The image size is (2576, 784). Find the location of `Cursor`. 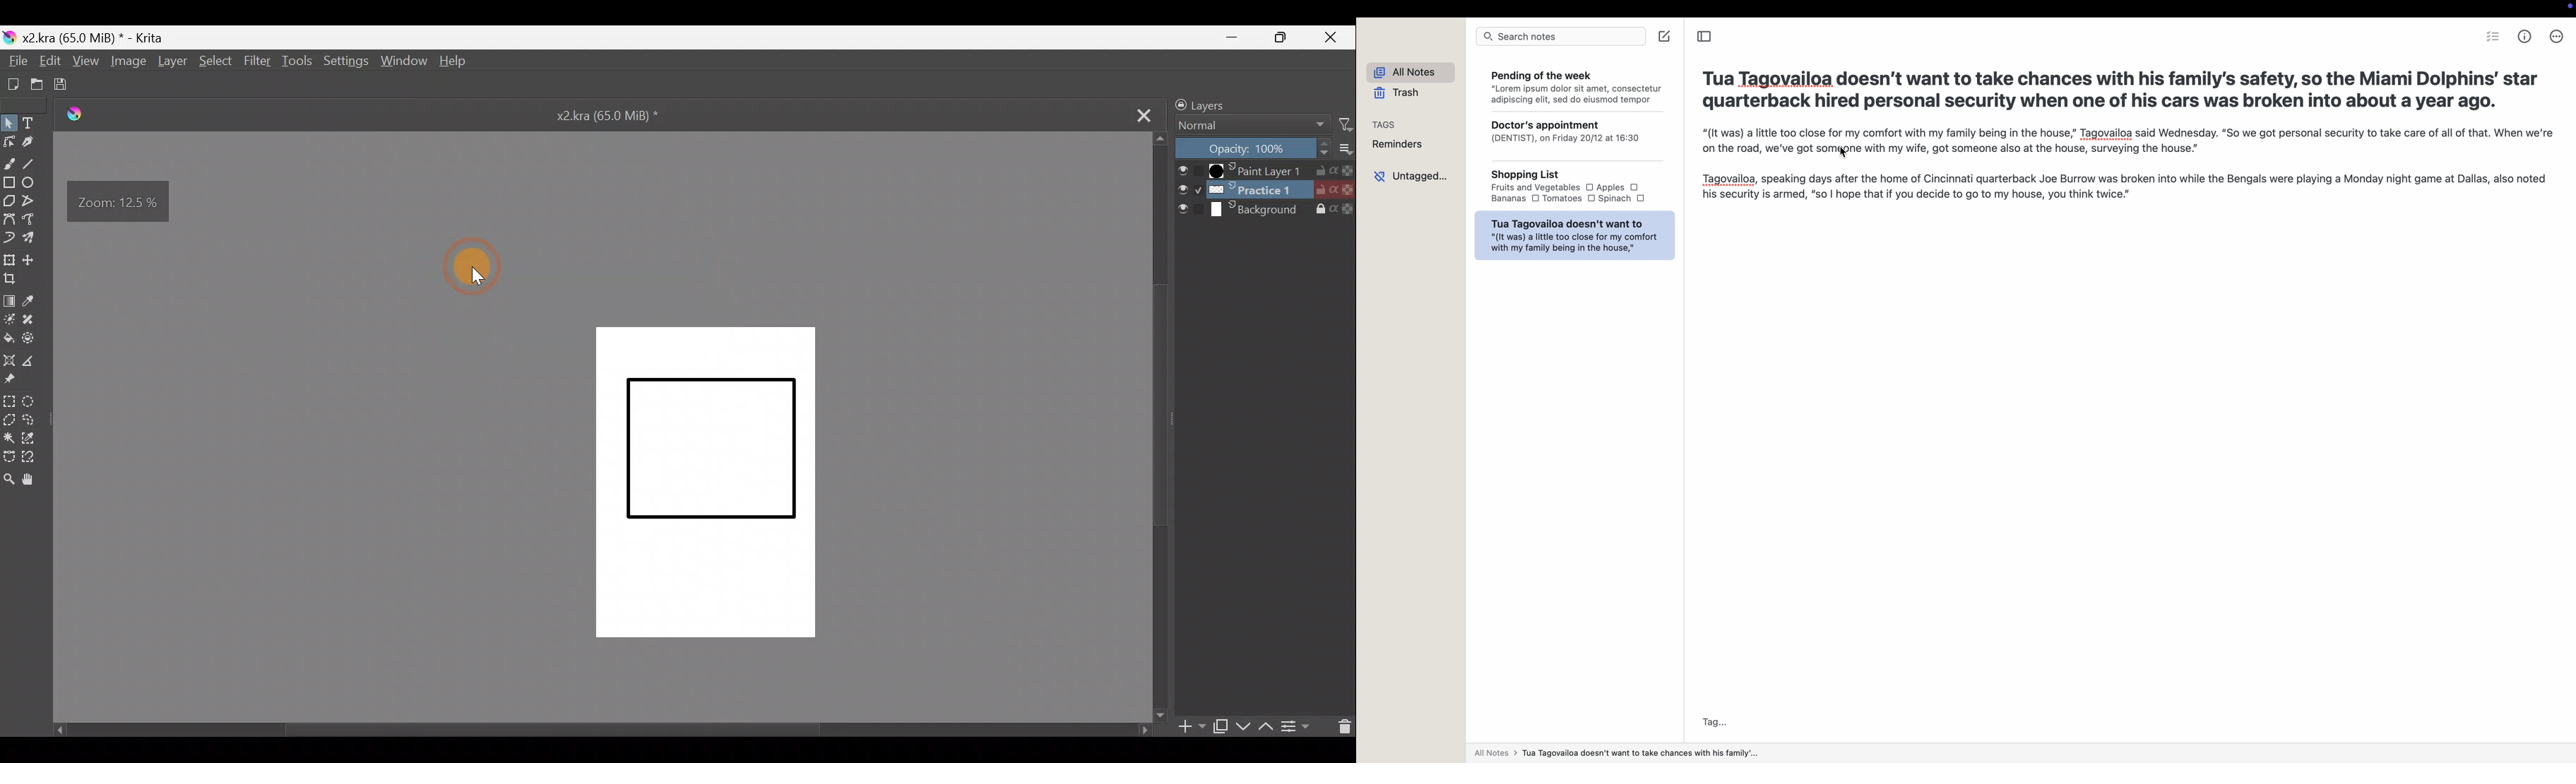

Cursor is located at coordinates (479, 264).